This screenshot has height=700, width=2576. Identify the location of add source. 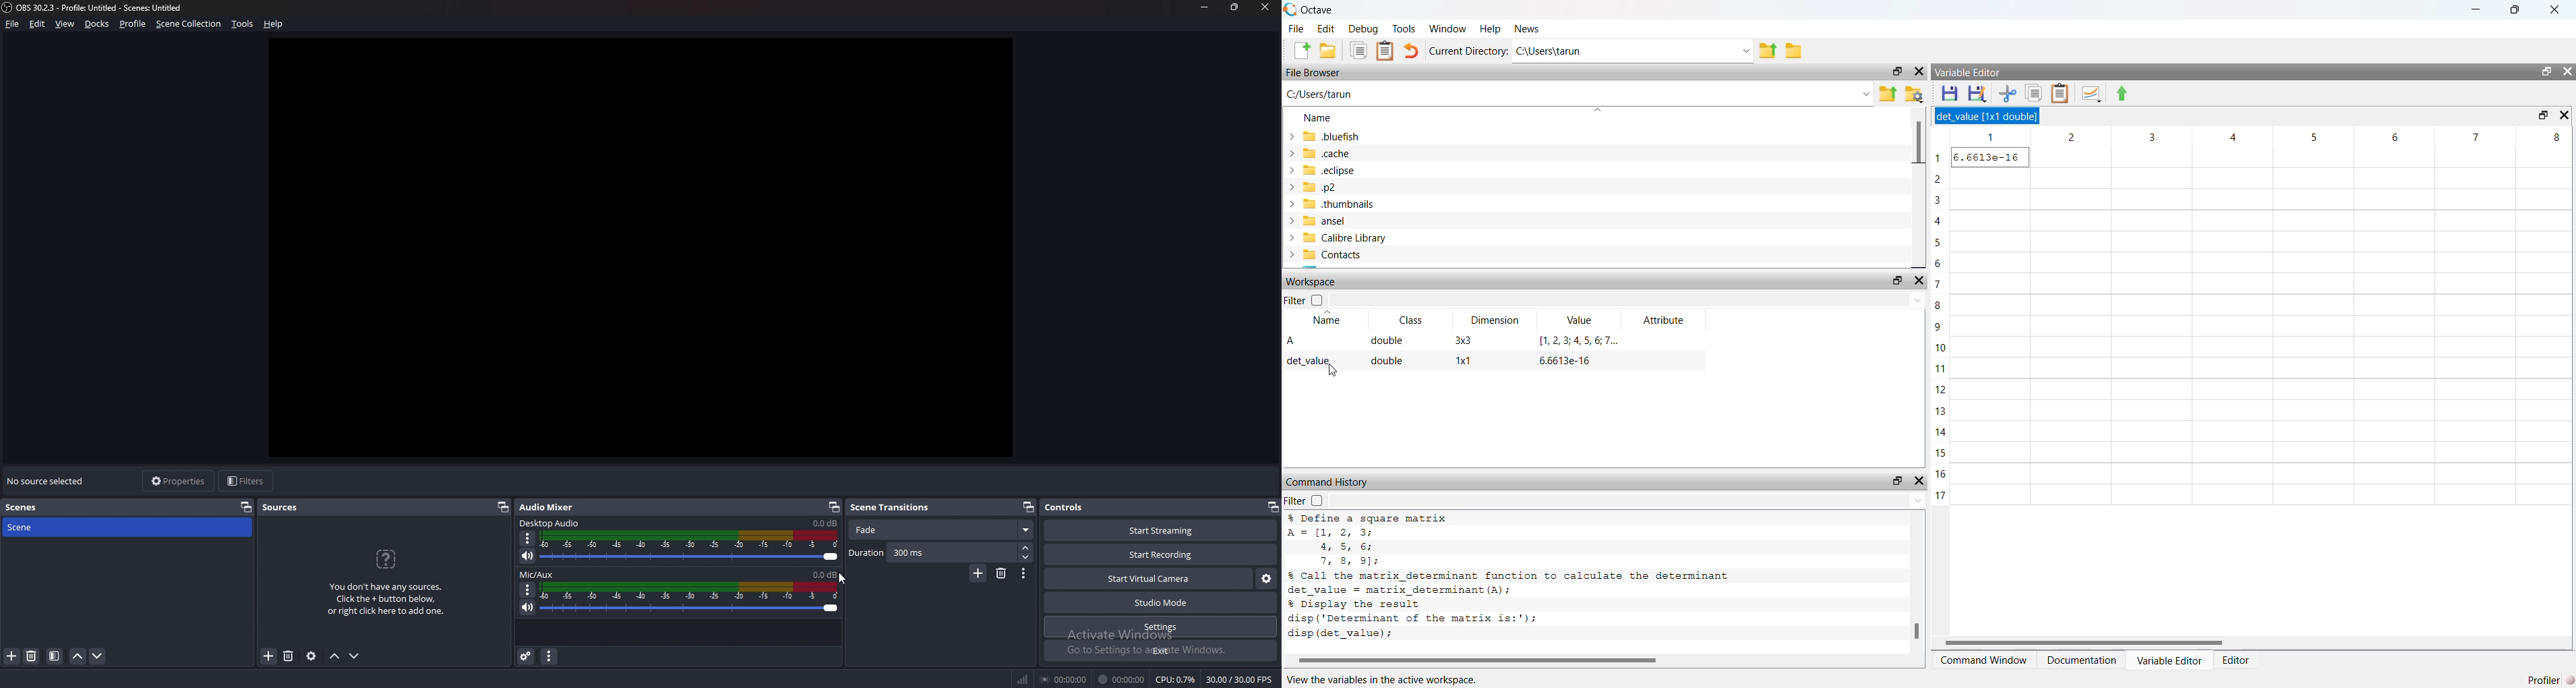
(270, 655).